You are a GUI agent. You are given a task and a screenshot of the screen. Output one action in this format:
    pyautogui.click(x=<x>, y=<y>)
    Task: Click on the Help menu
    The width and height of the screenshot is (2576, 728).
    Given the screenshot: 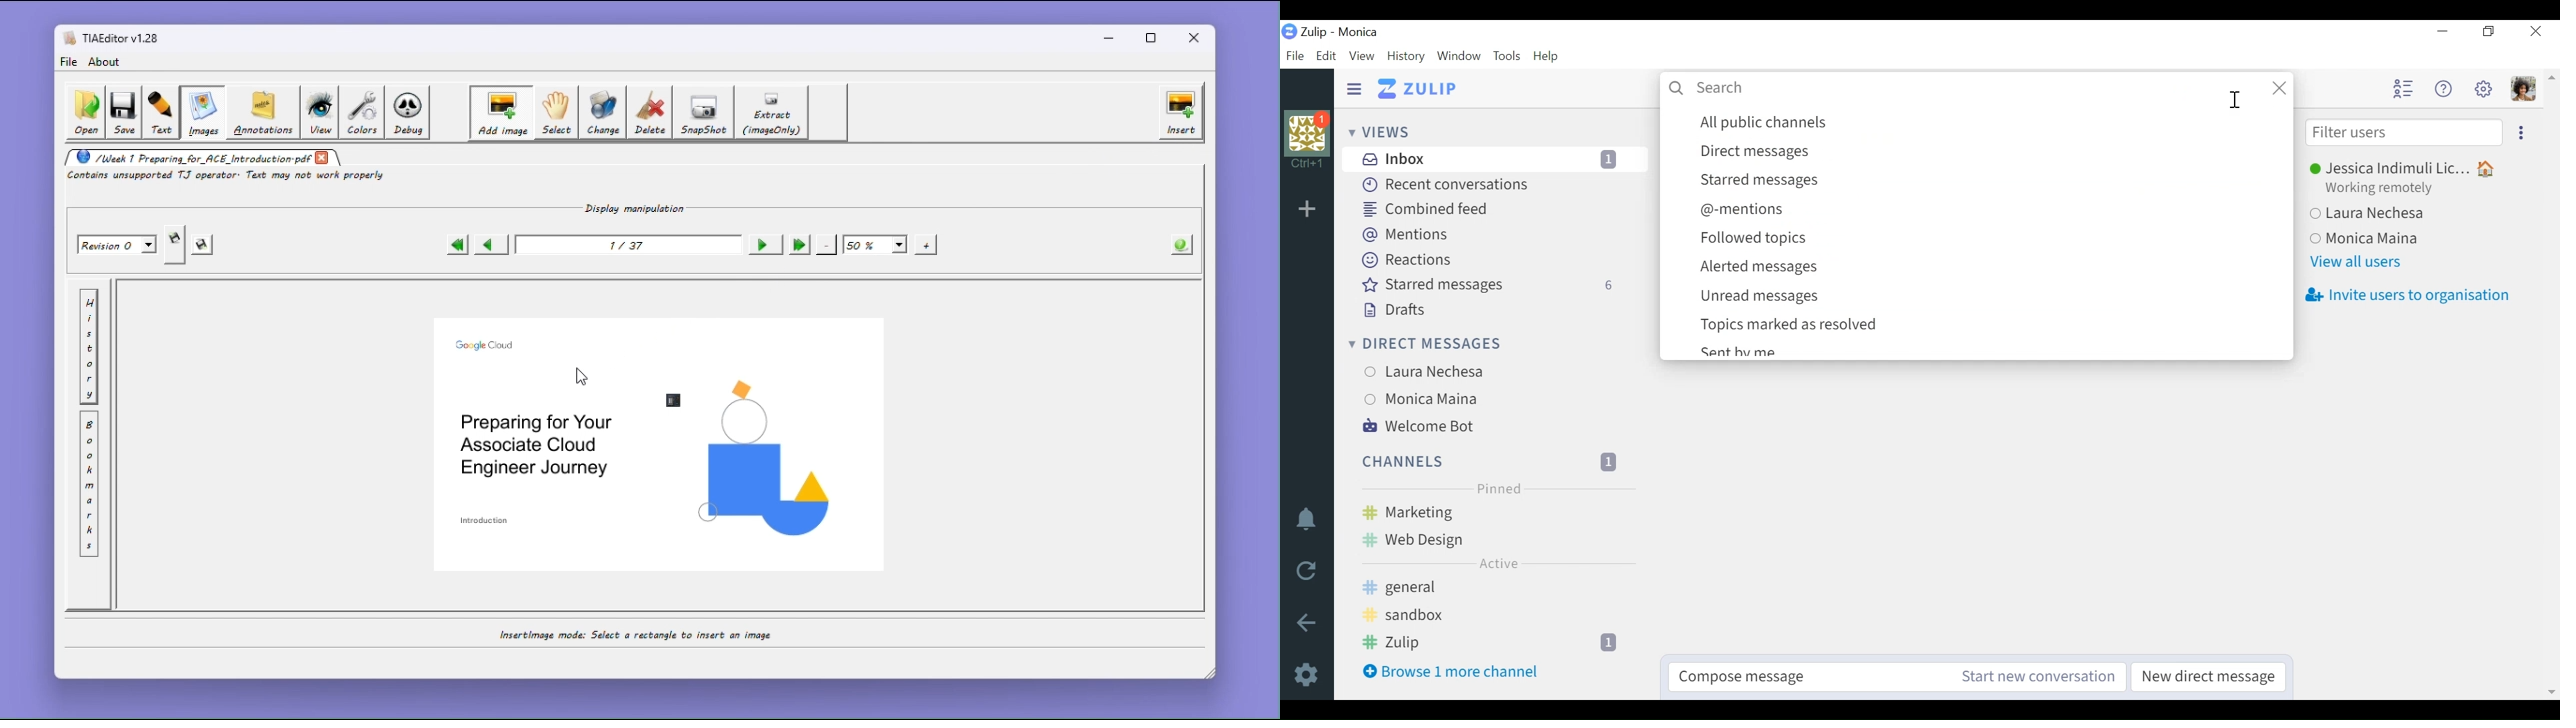 What is the action you would take?
    pyautogui.click(x=2442, y=89)
    